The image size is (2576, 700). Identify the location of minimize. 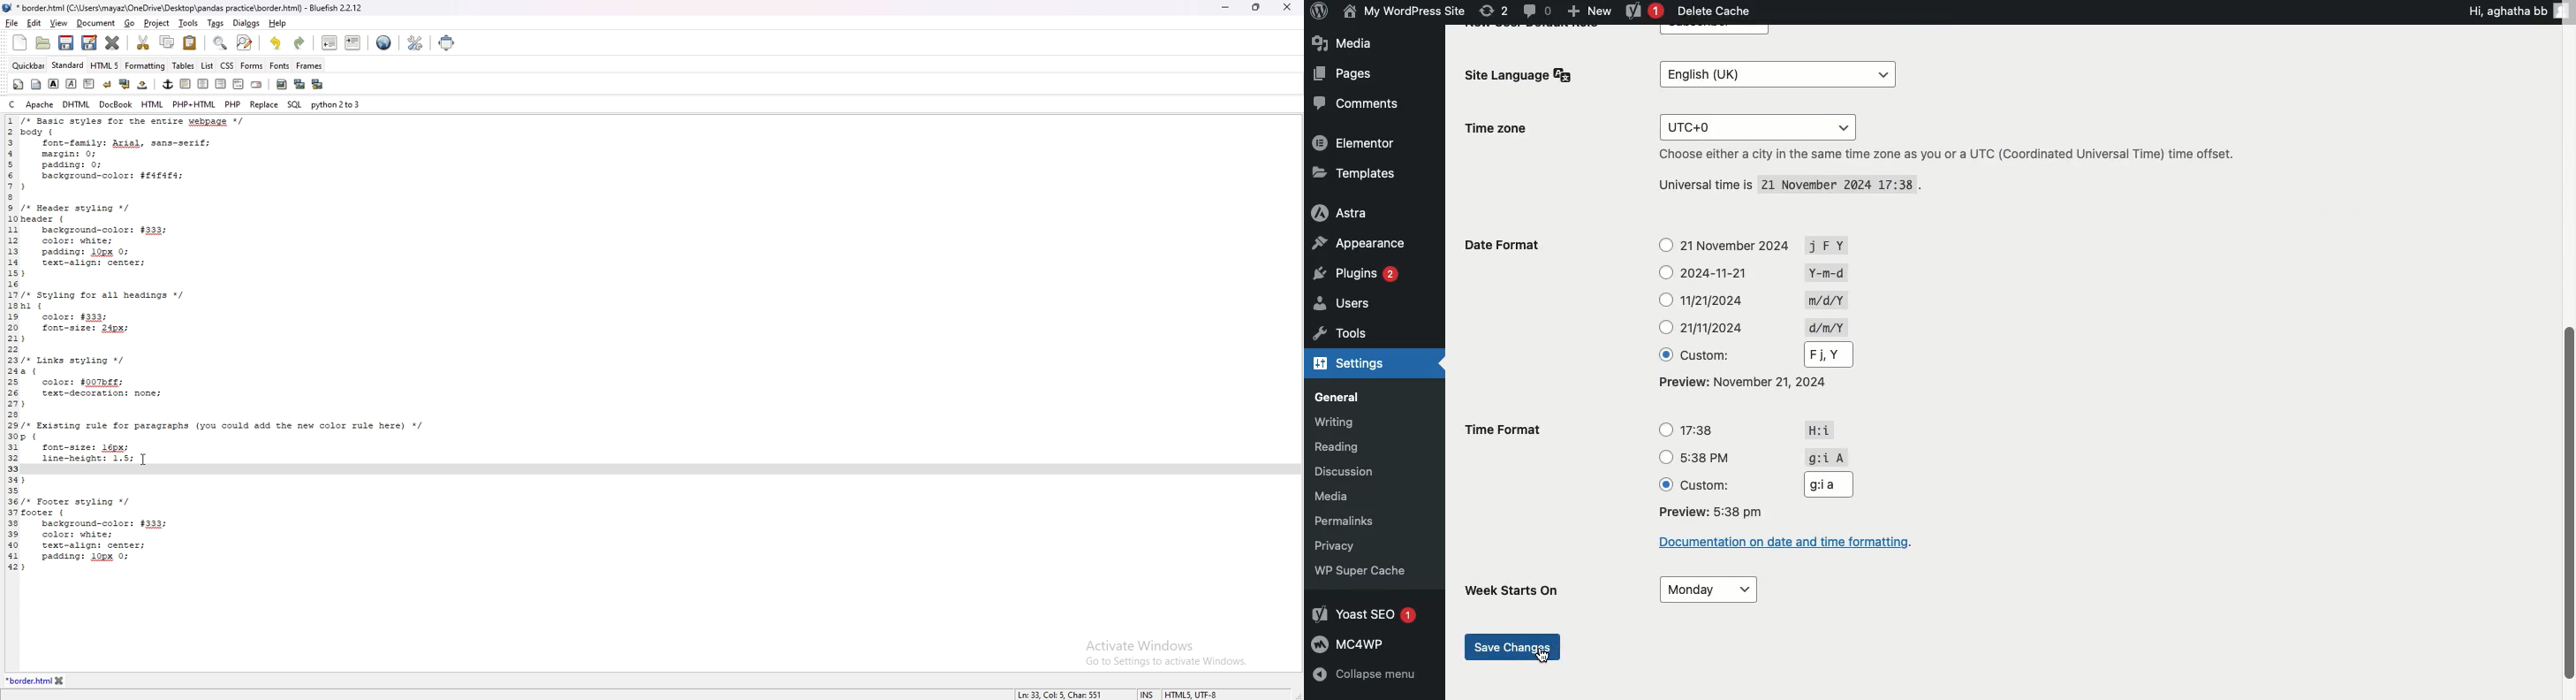
(1227, 7).